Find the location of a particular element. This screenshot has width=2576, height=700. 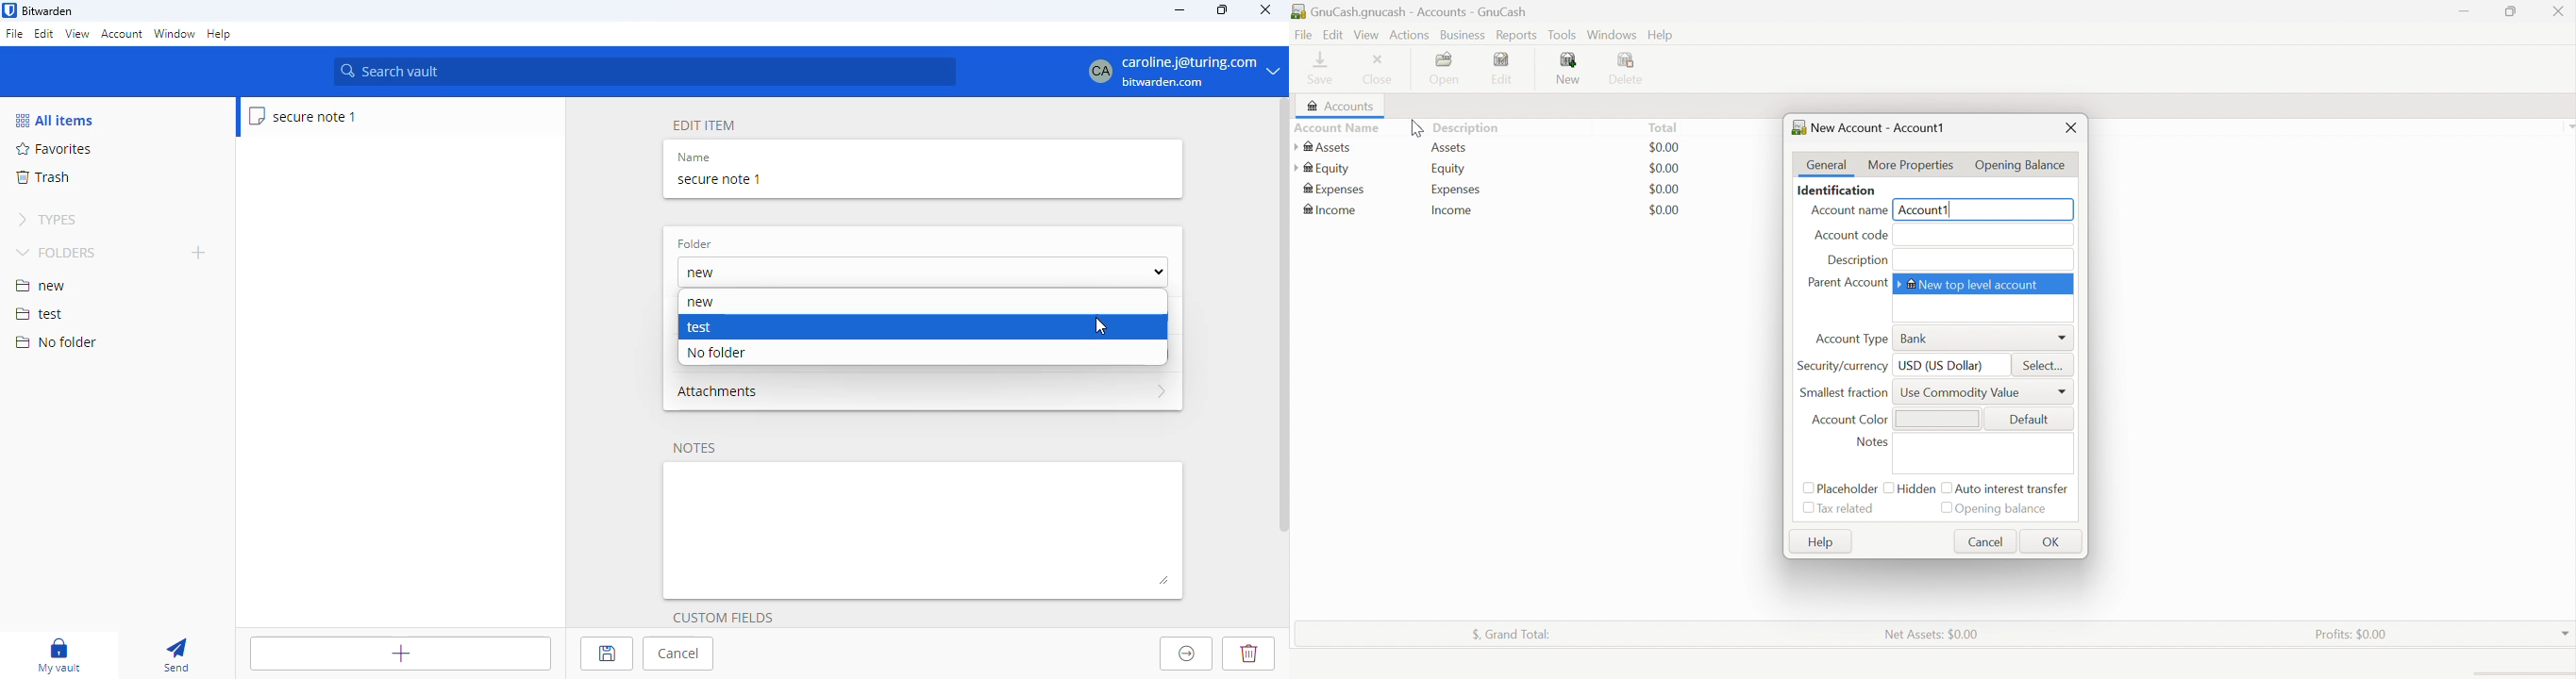

notes is located at coordinates (925, 530).